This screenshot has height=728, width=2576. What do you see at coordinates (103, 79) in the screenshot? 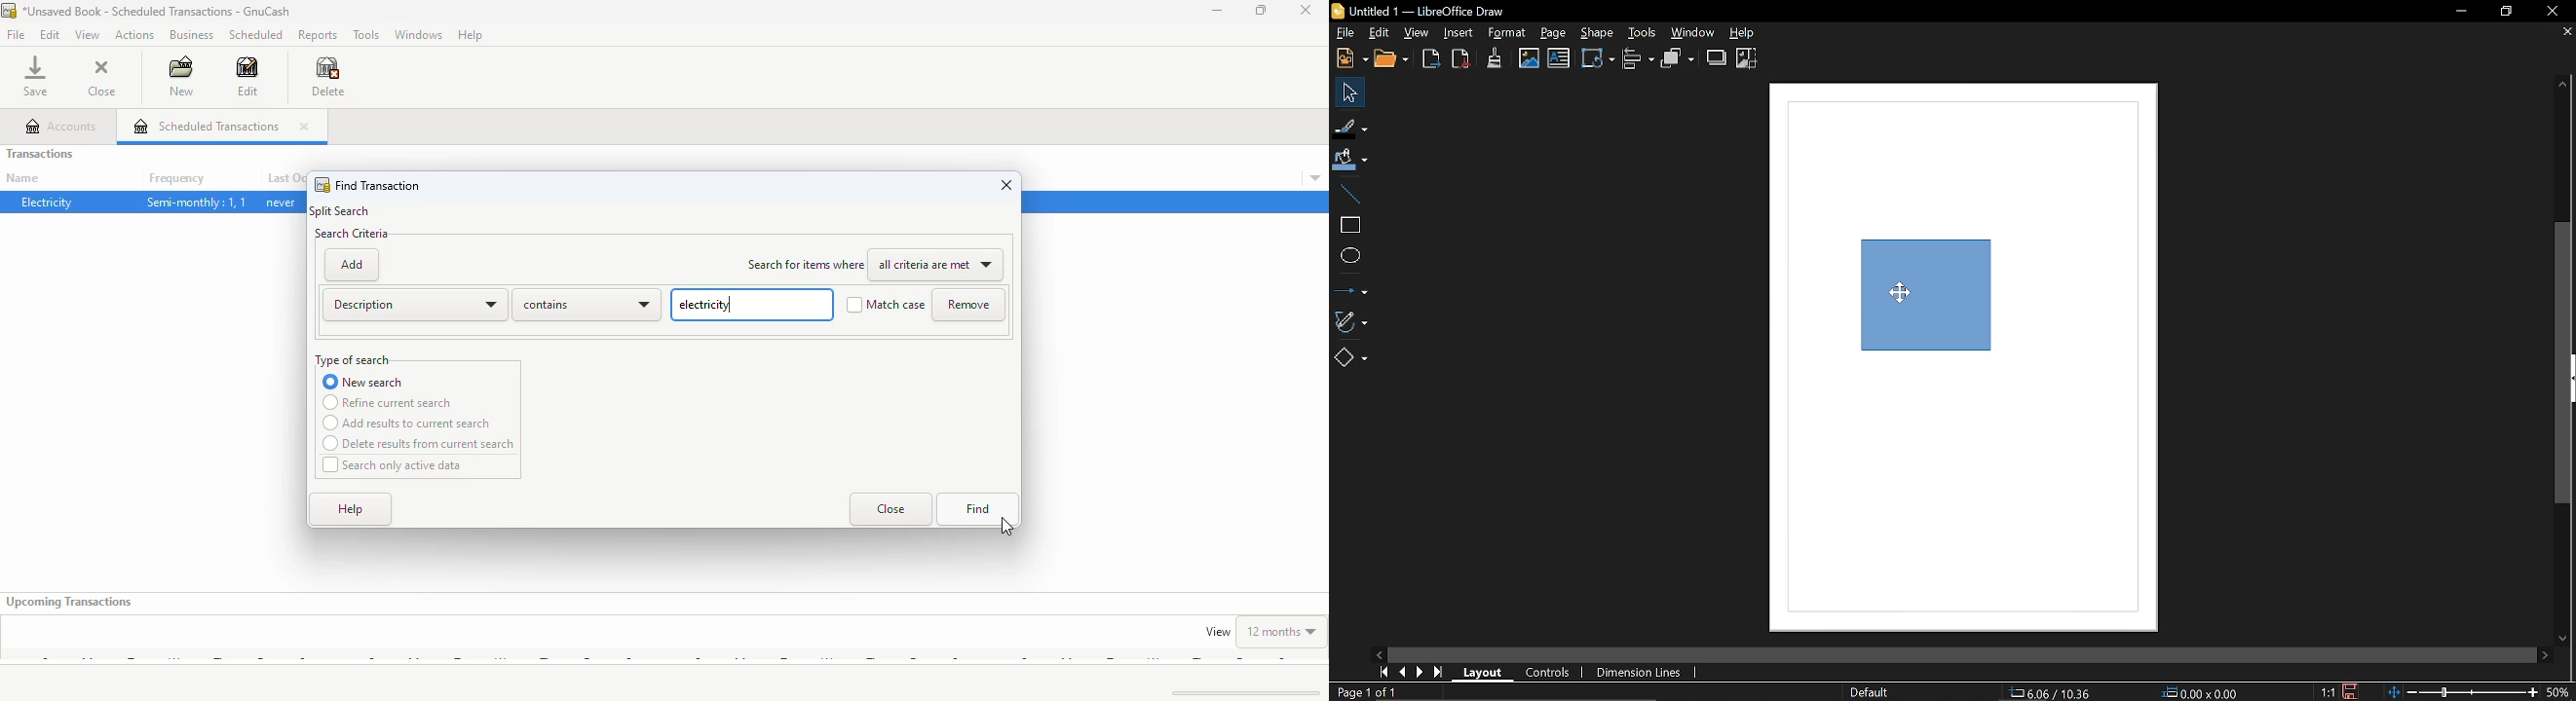
I see `close` at bounding box center [103, 79].